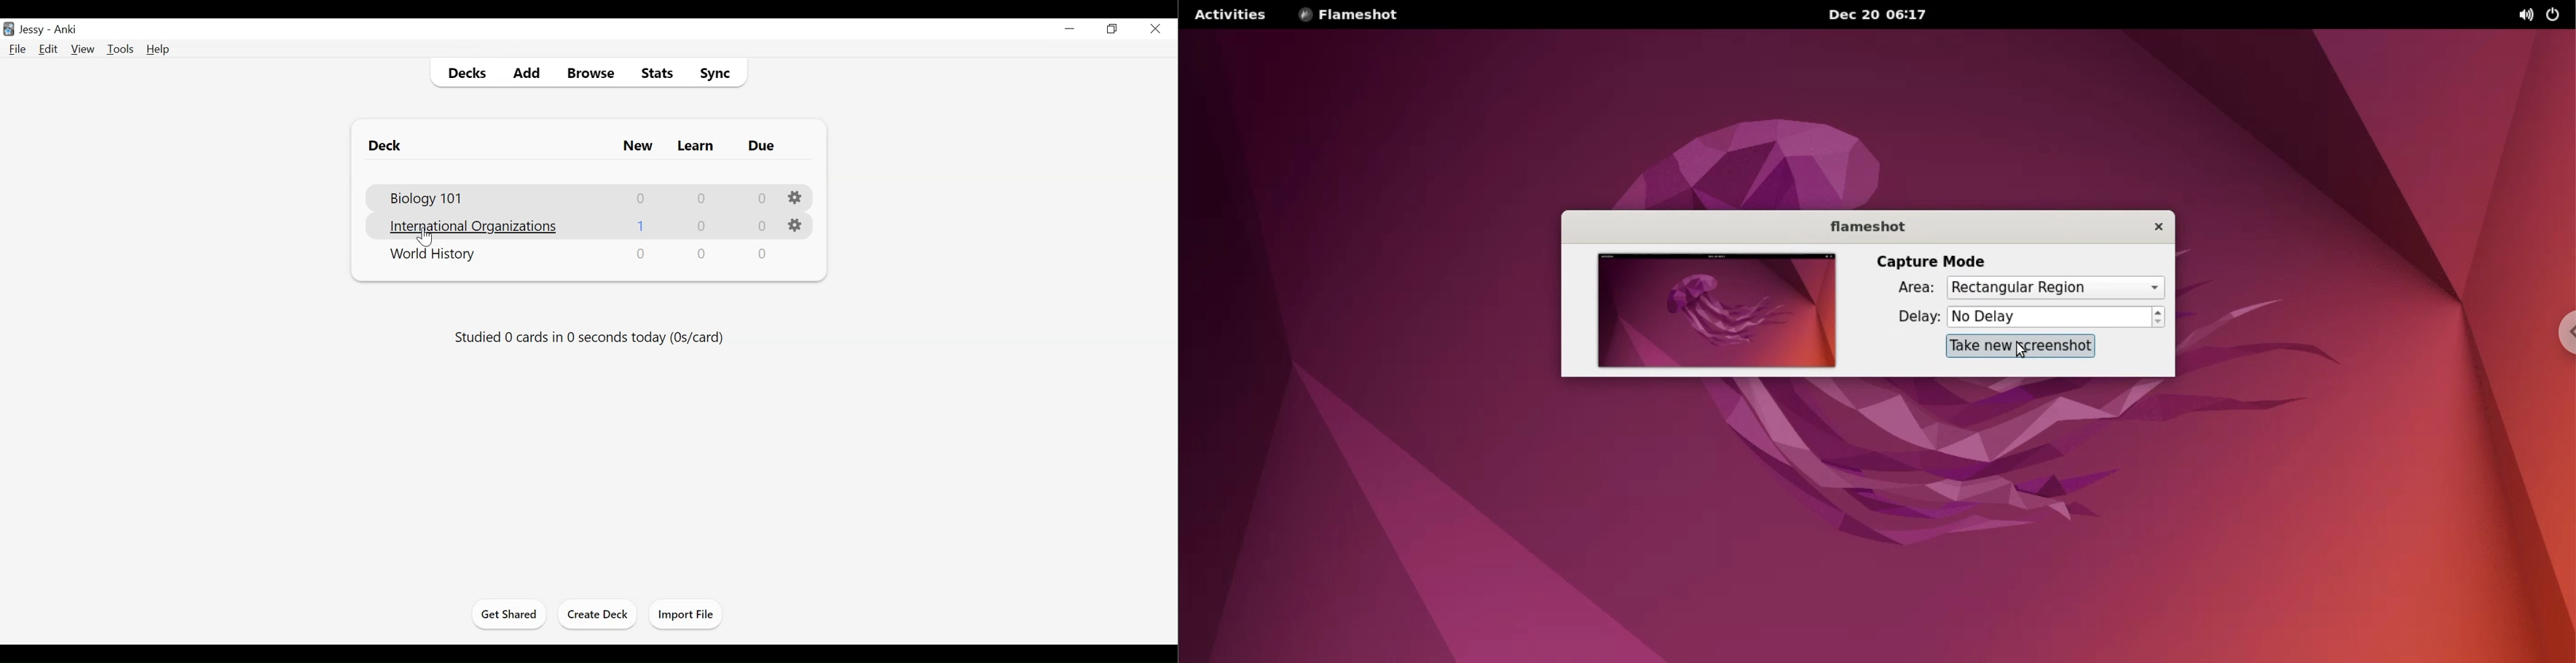  Describe the element at coordinates (2024, 350) in the screenshot. I see `cursor` at that location.